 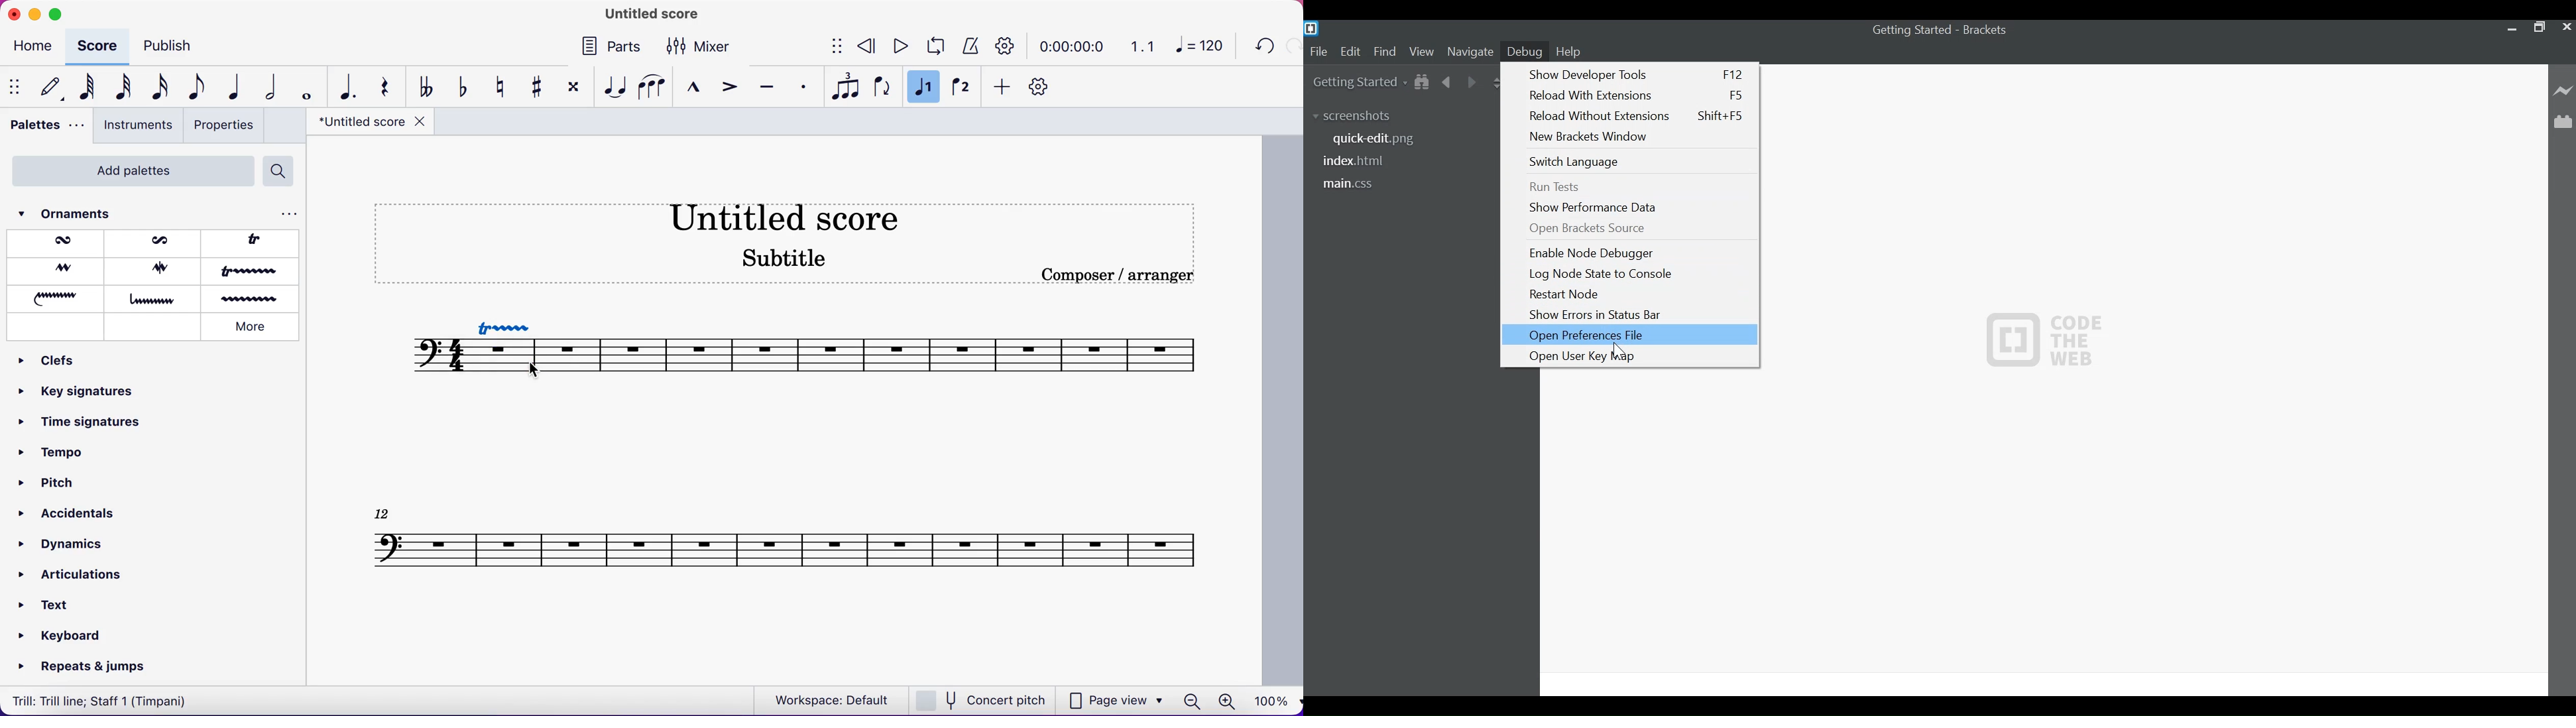 I want to click on 120, so click(x=1203, y=48).